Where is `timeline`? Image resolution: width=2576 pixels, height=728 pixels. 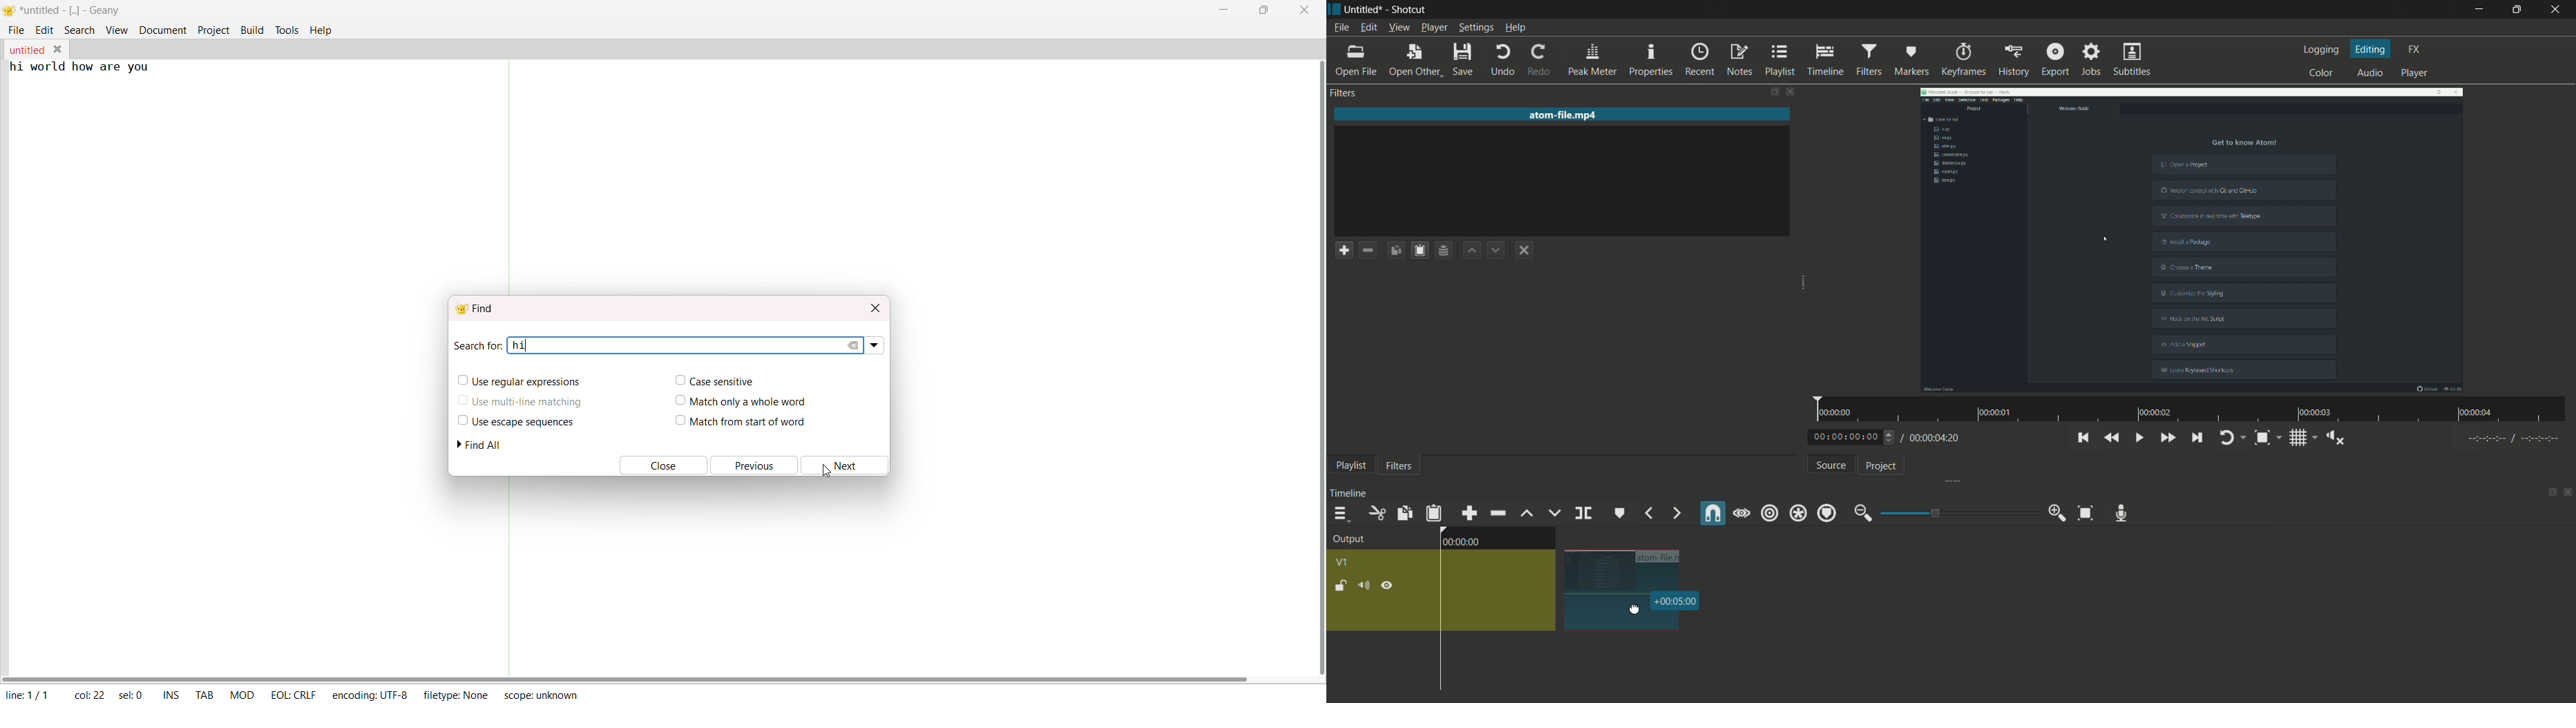 timeline is located at coordinates (1825, 59).